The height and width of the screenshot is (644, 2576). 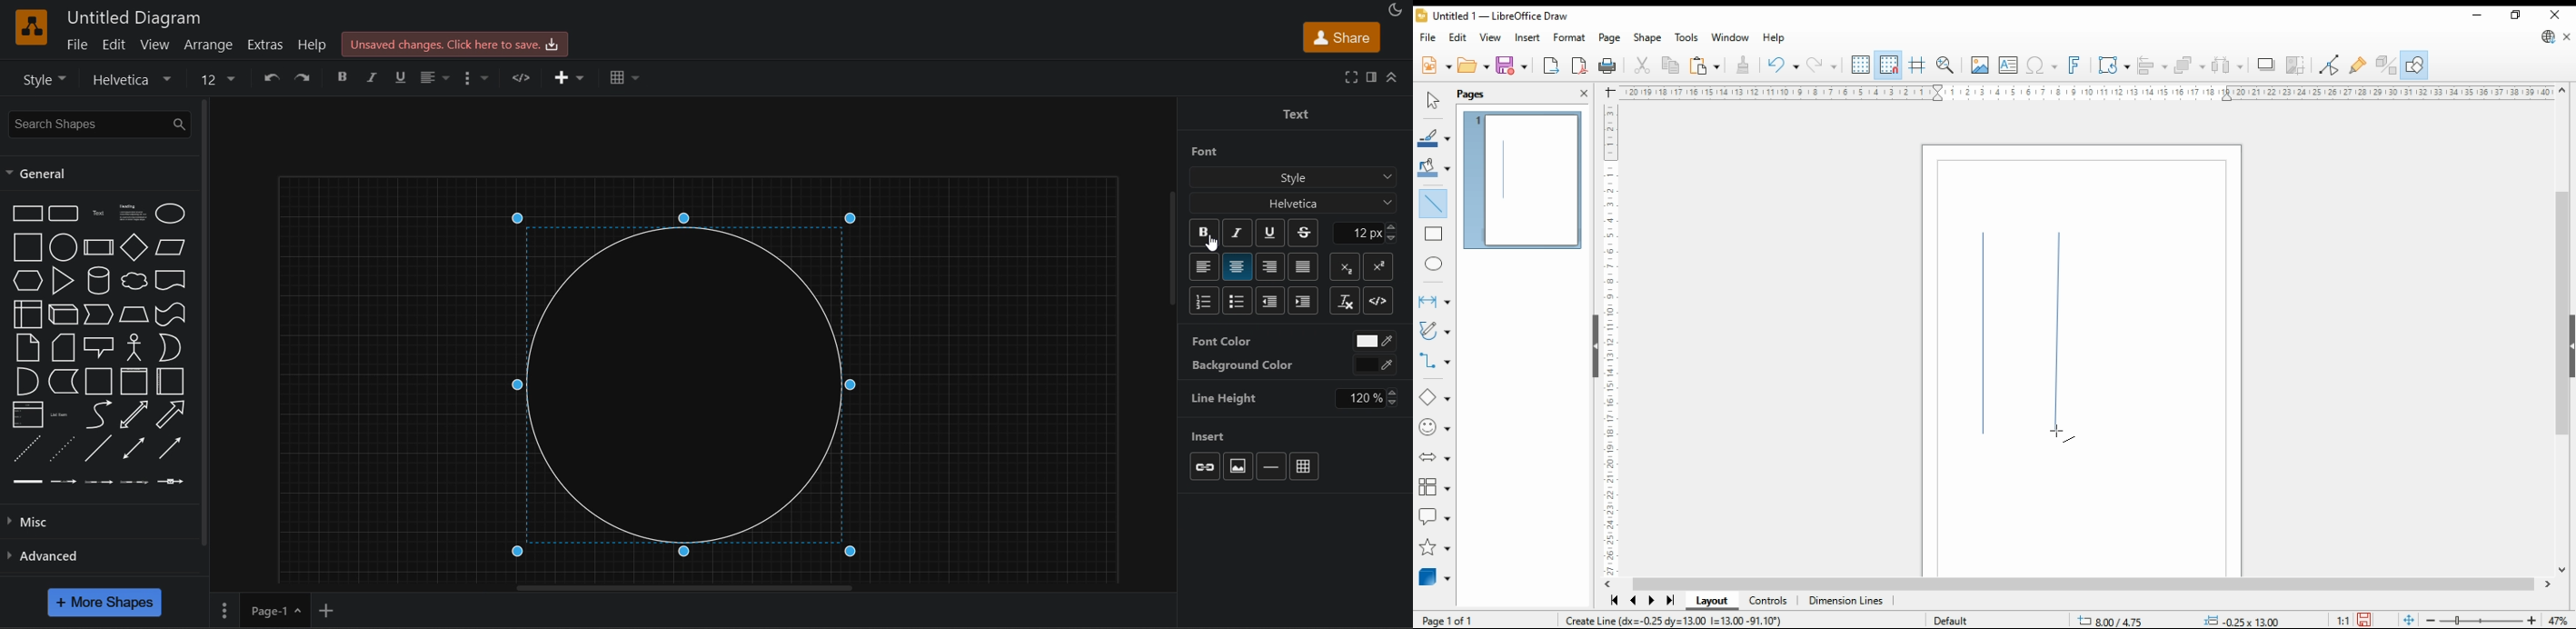 What do you see at coordinates (62, 415) in the screenshot?
I see `list item` at bounding box center [62, 415].